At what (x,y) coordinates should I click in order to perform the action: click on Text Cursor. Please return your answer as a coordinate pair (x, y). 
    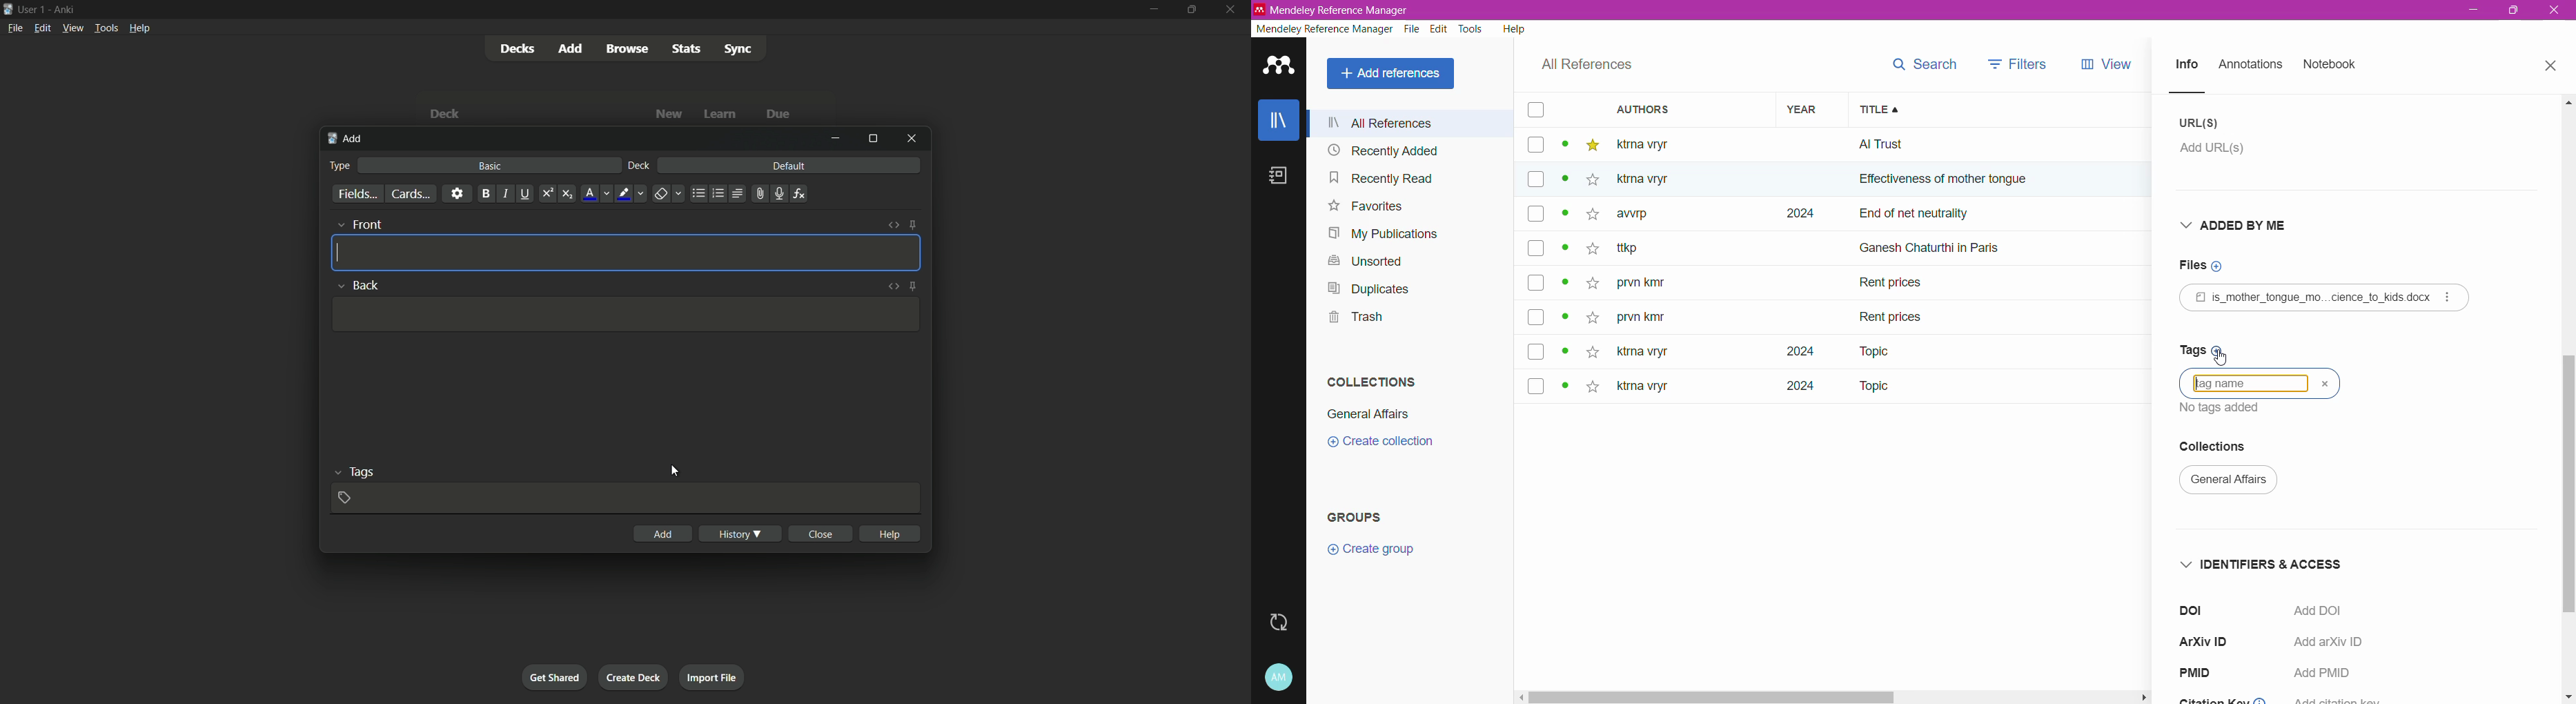
    Looking at the image, I should click on (340, 252).